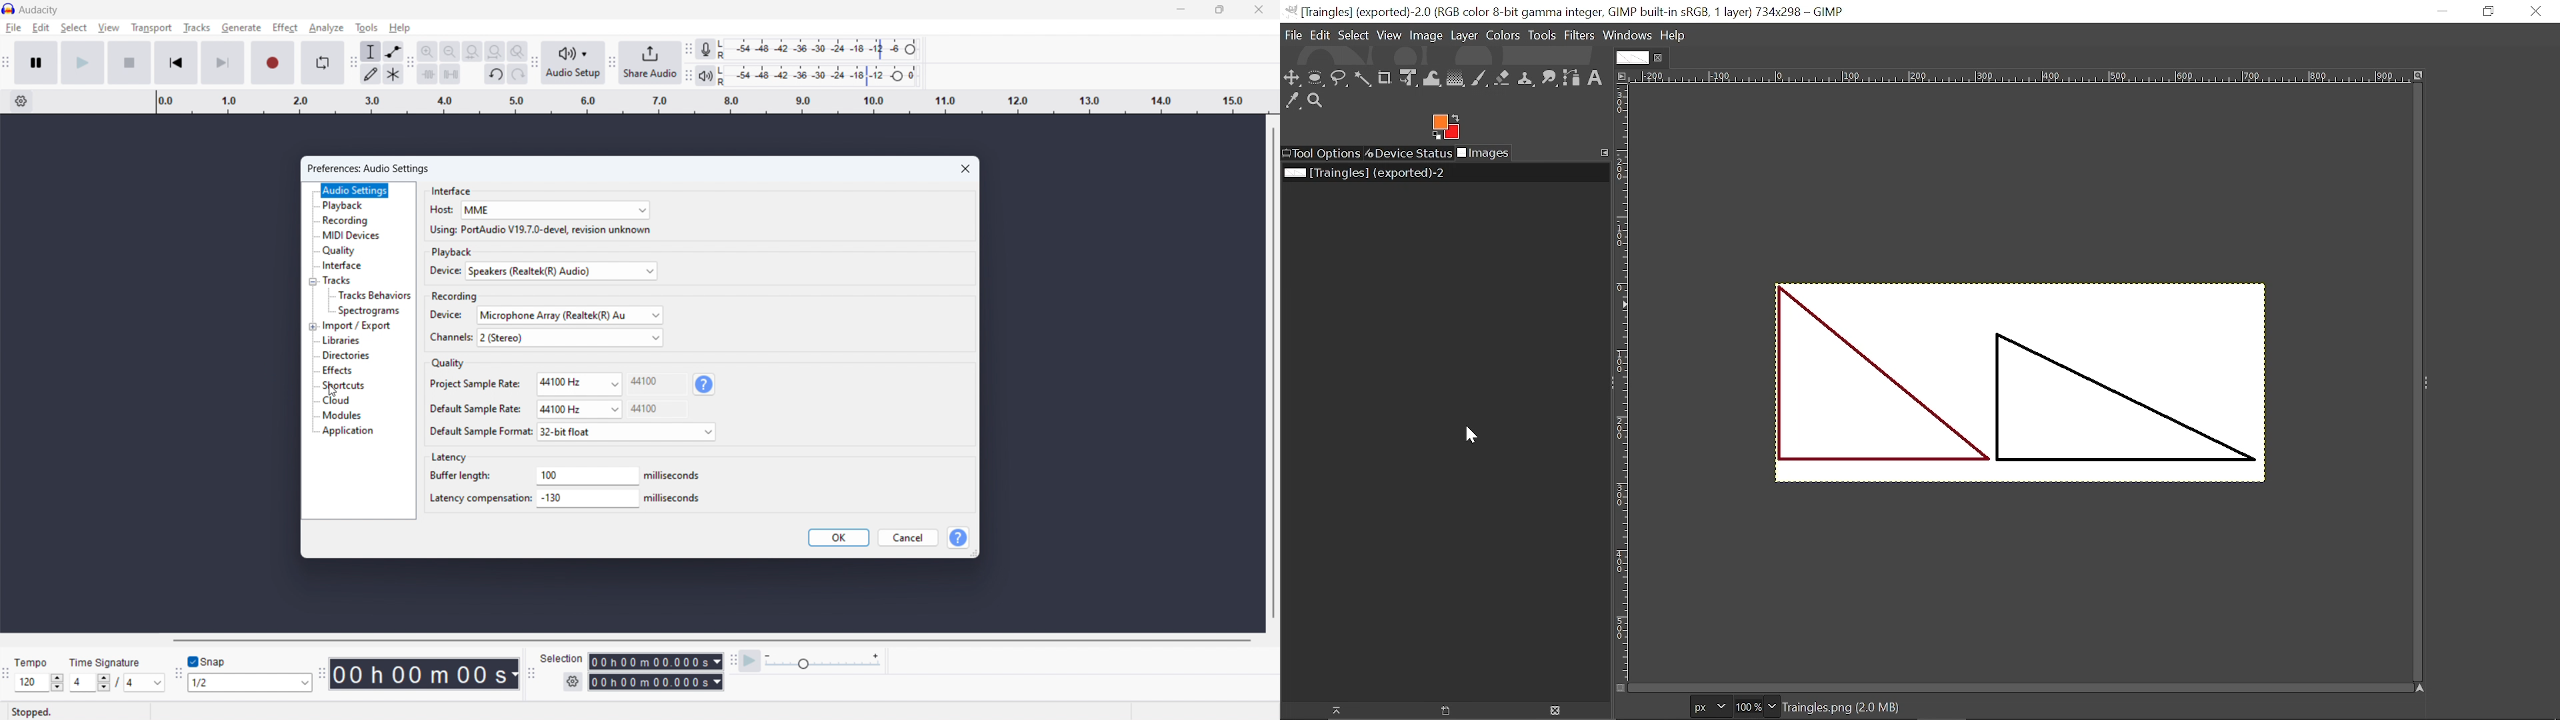 Image resolution: width=2576 pixels, height=728 pixels. I want to click on timestamp, so click(418, 674).